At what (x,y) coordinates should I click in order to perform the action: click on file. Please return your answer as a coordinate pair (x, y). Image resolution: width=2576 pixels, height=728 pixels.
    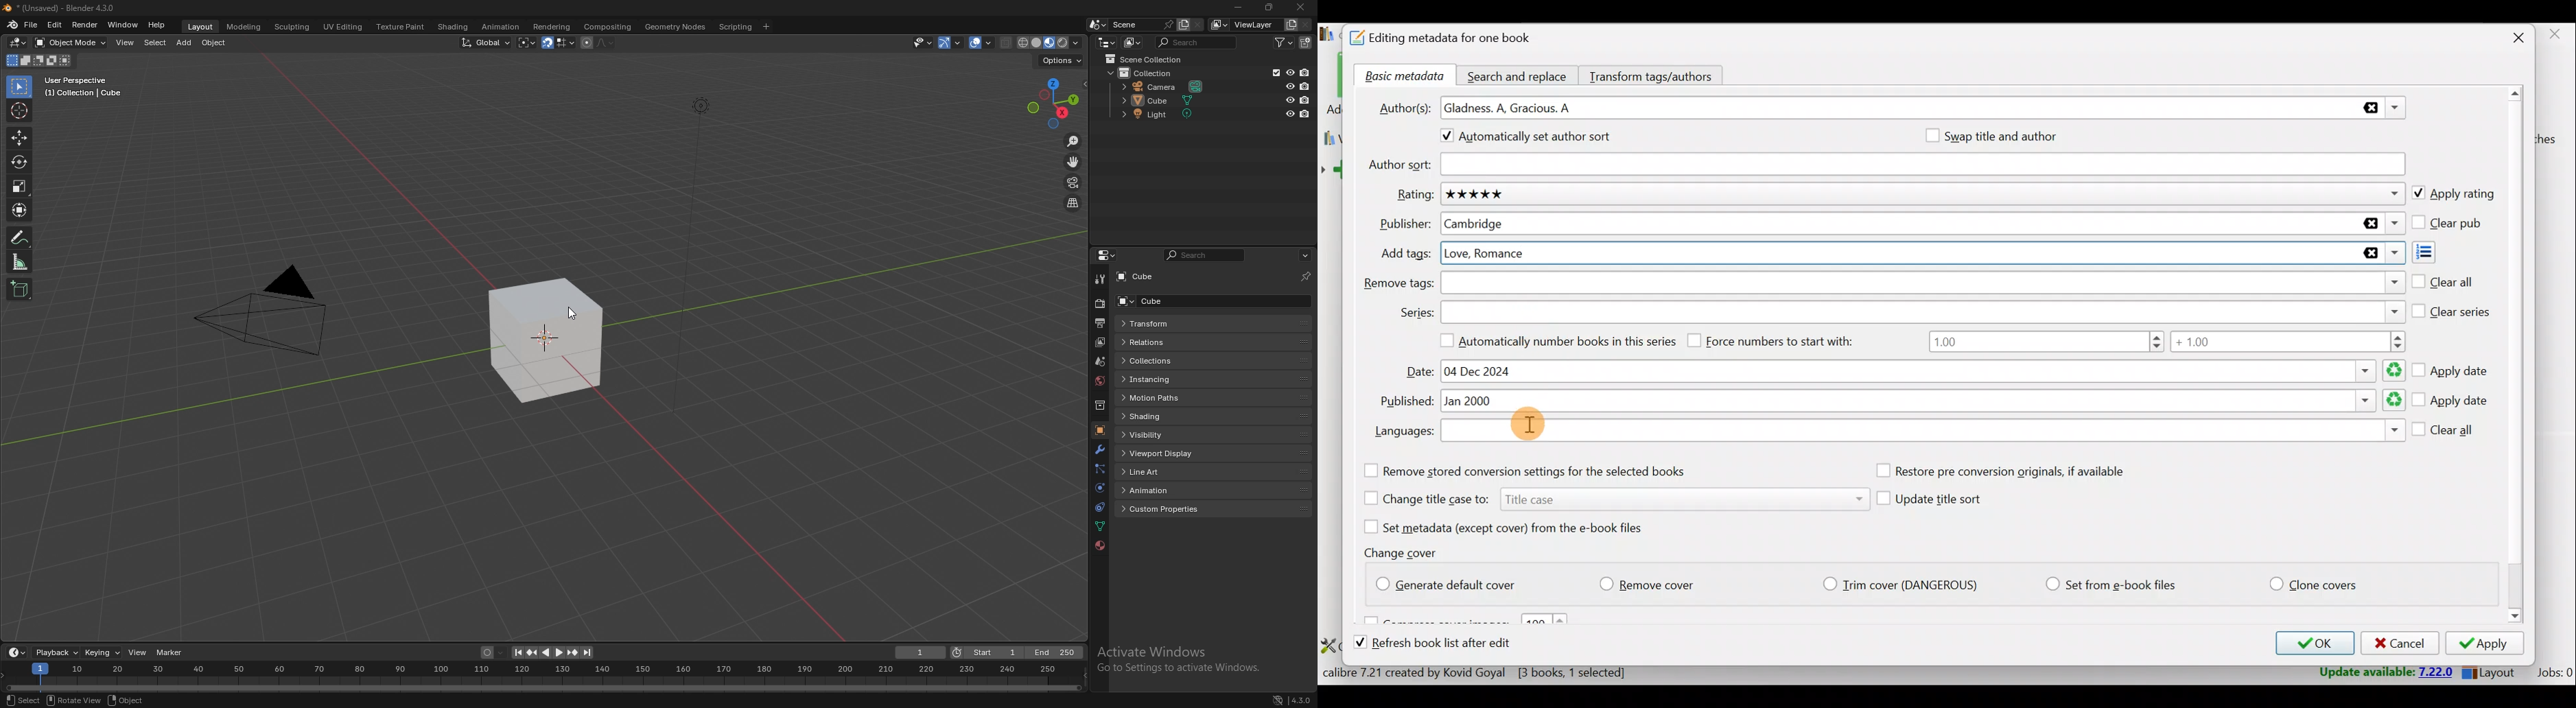
    Looking at the image, I should click on (33, 24).